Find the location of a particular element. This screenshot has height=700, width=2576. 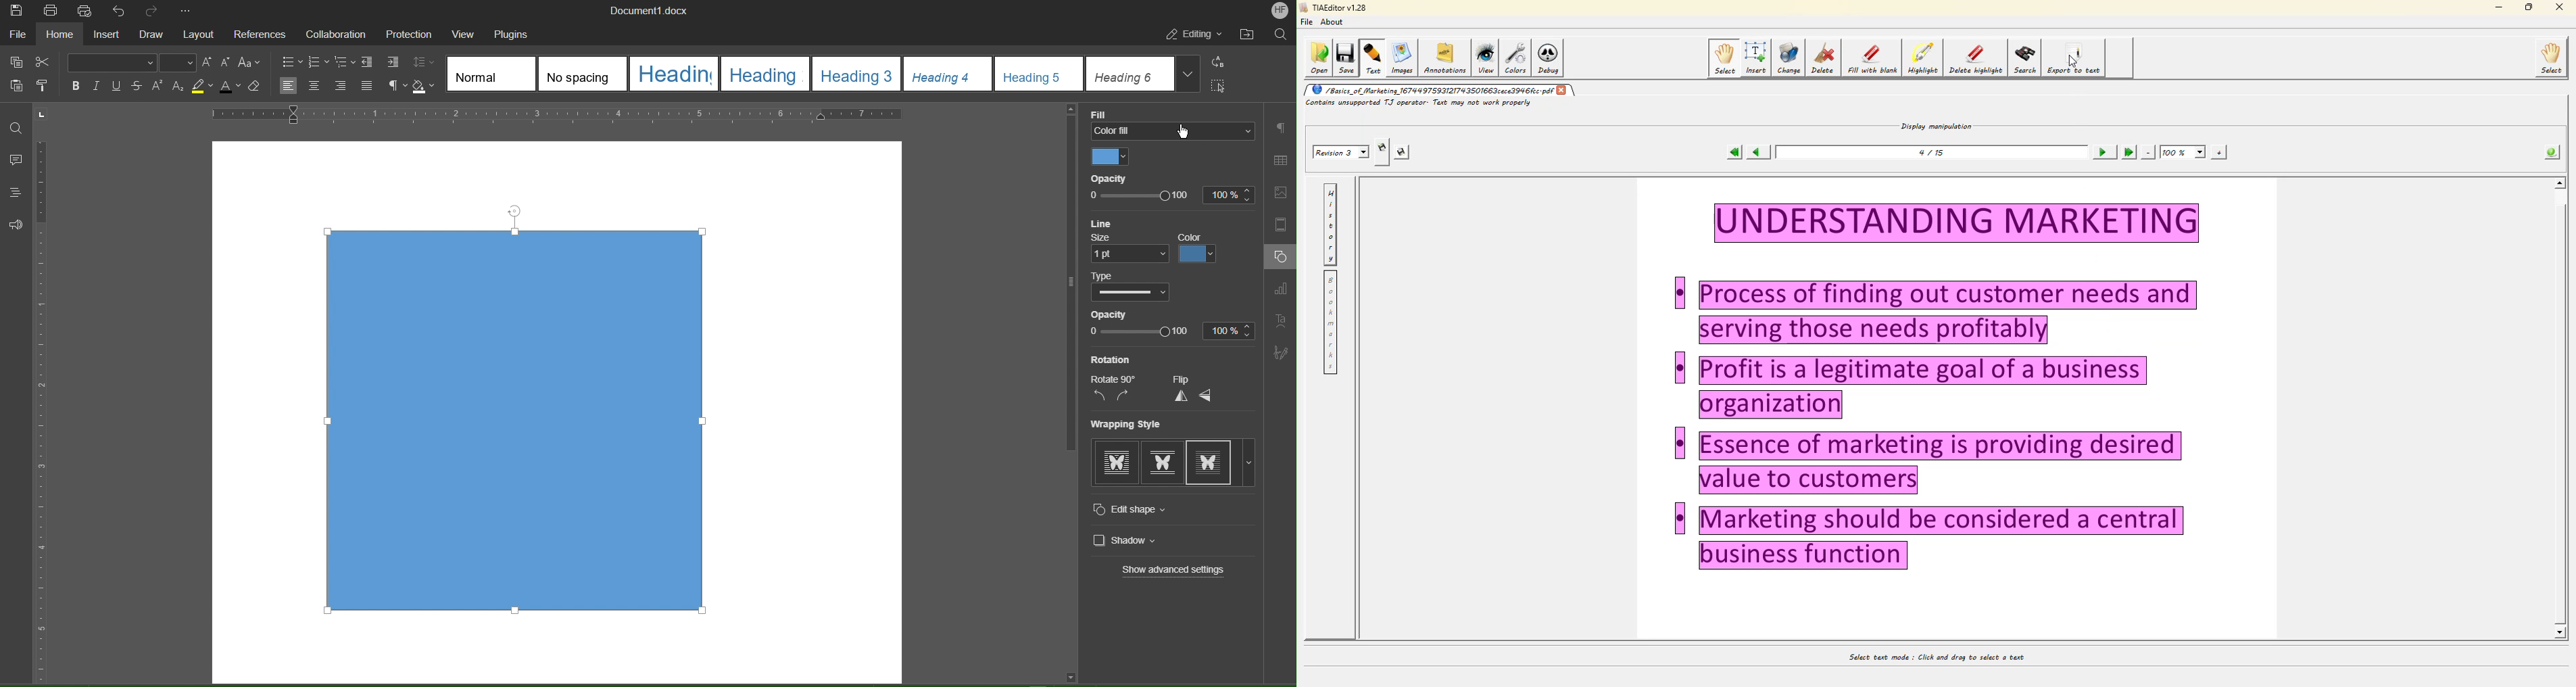

Open File Location is located at coordinates (1248, 36).